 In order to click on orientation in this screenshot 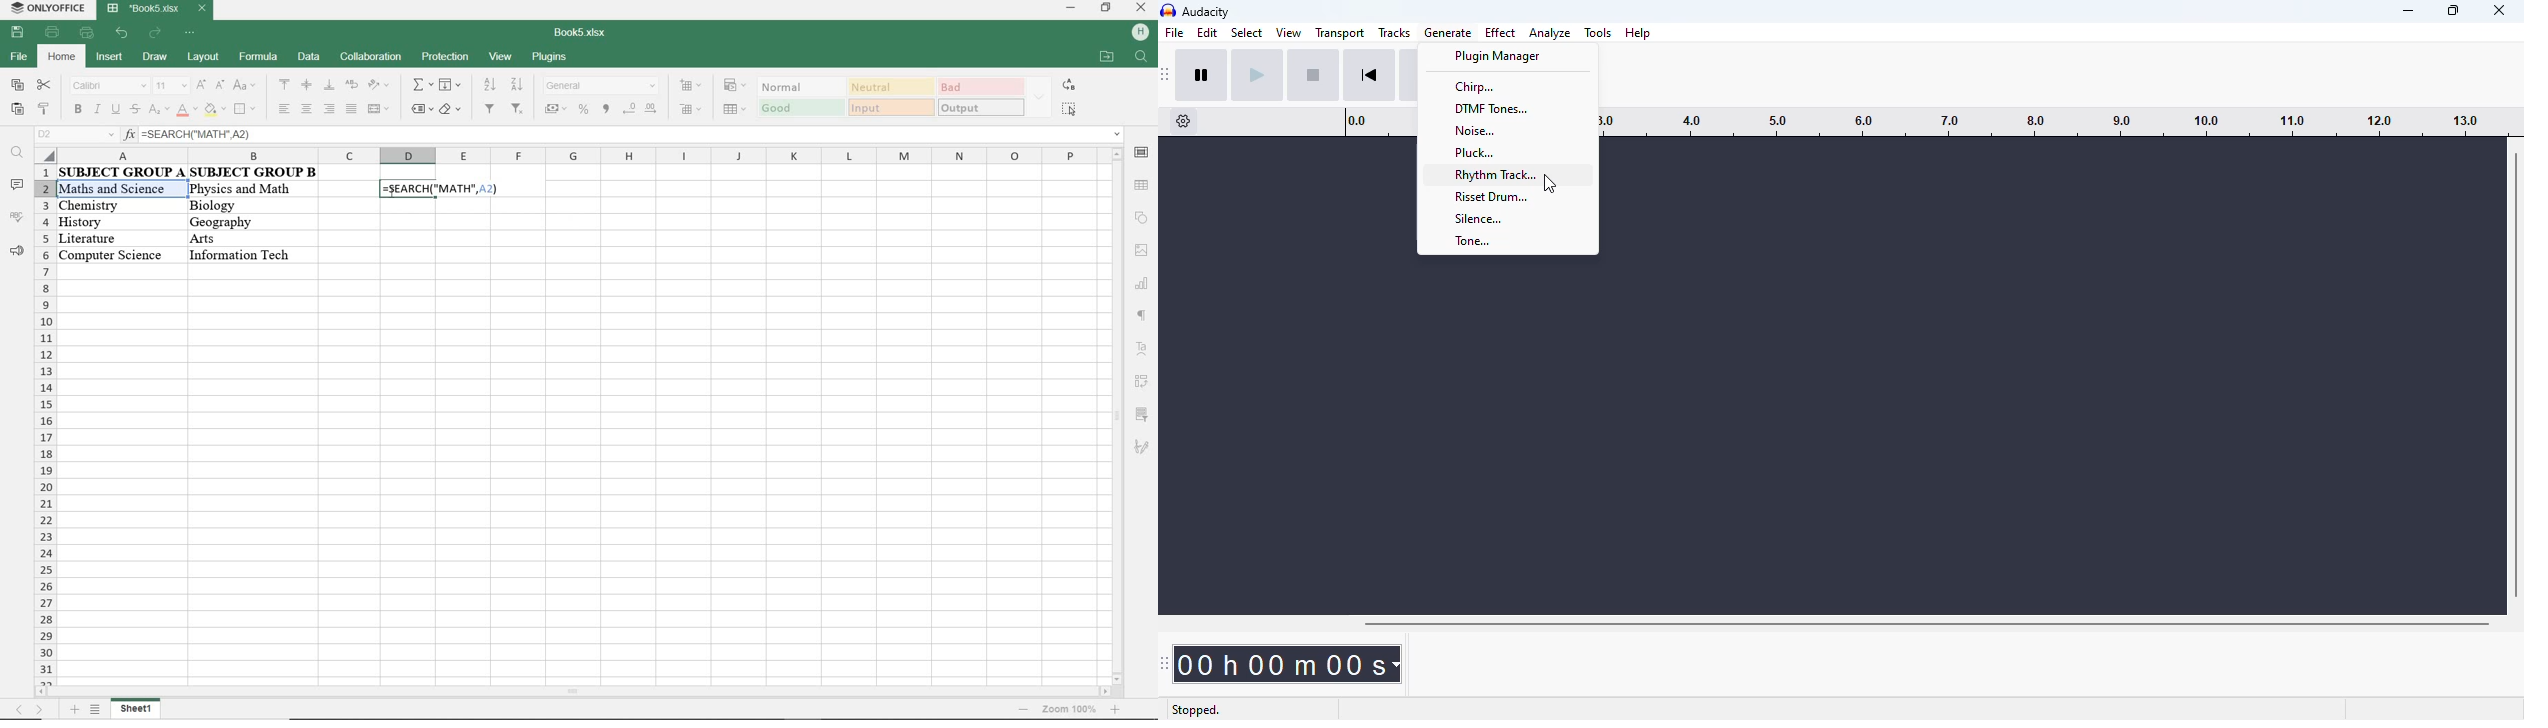, I will do `click(379, 86)`.